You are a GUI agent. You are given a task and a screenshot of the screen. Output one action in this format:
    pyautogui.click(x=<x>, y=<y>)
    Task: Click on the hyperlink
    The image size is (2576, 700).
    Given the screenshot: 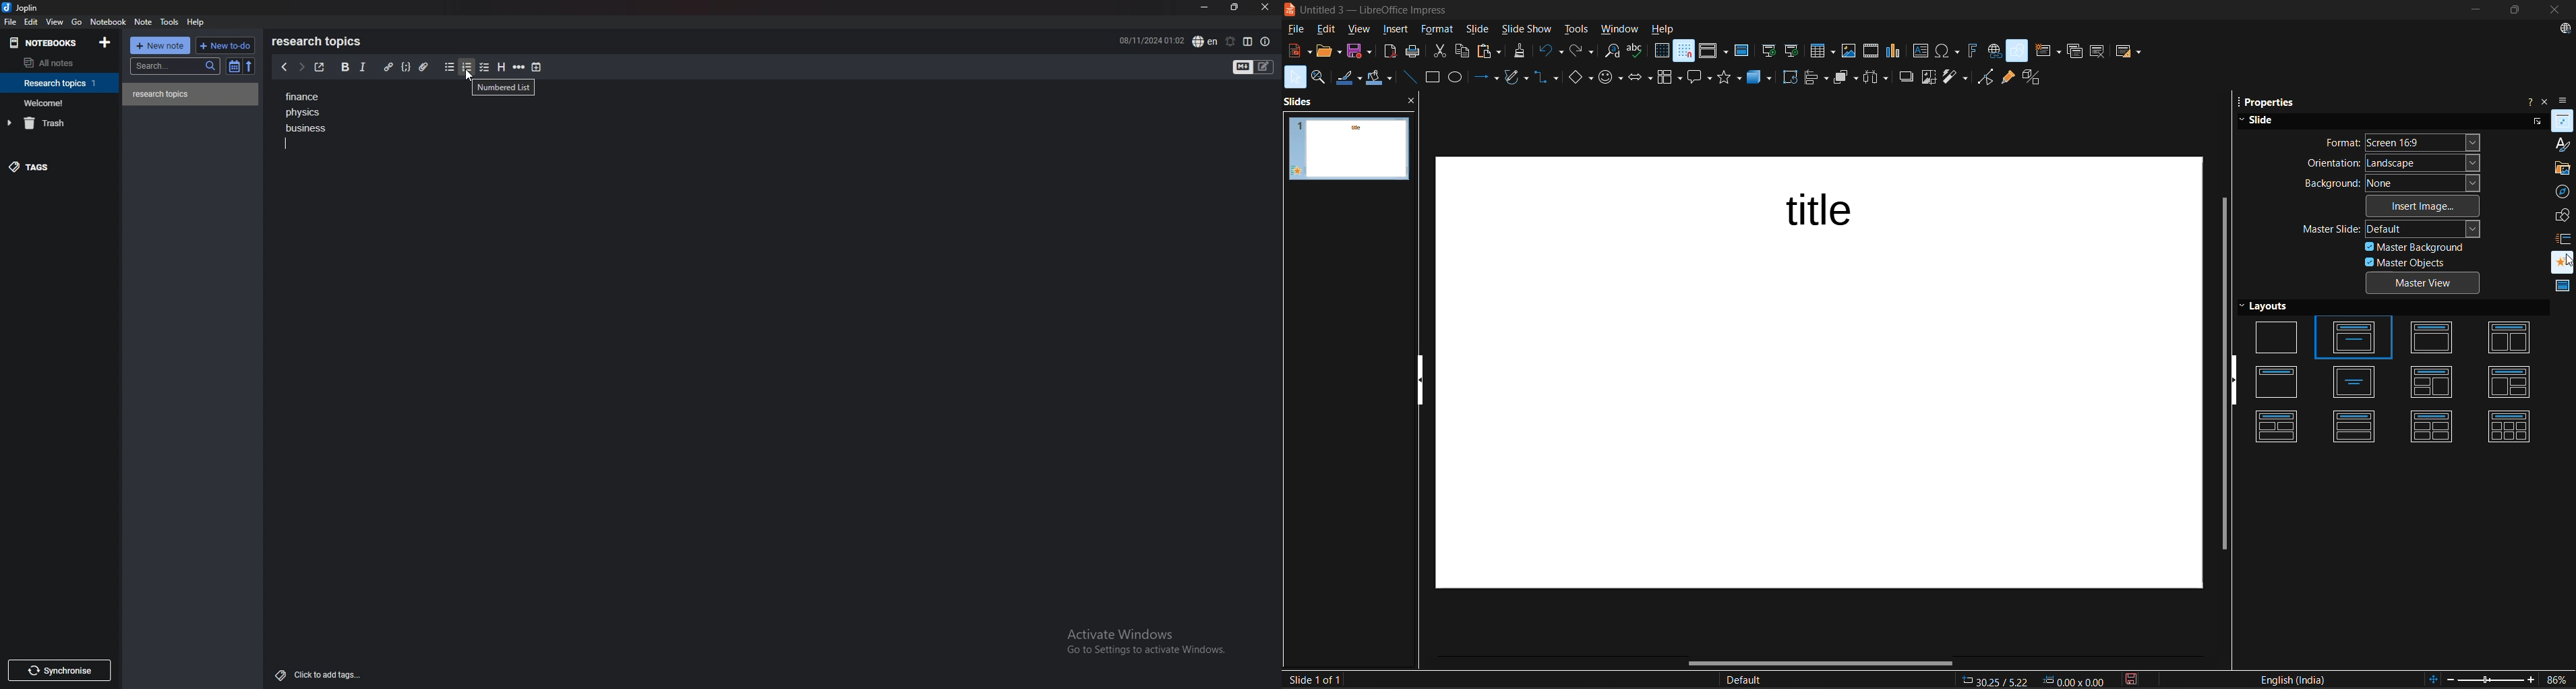 What is the action you would take?
    pyautogui.click(x=388, y=67)
    